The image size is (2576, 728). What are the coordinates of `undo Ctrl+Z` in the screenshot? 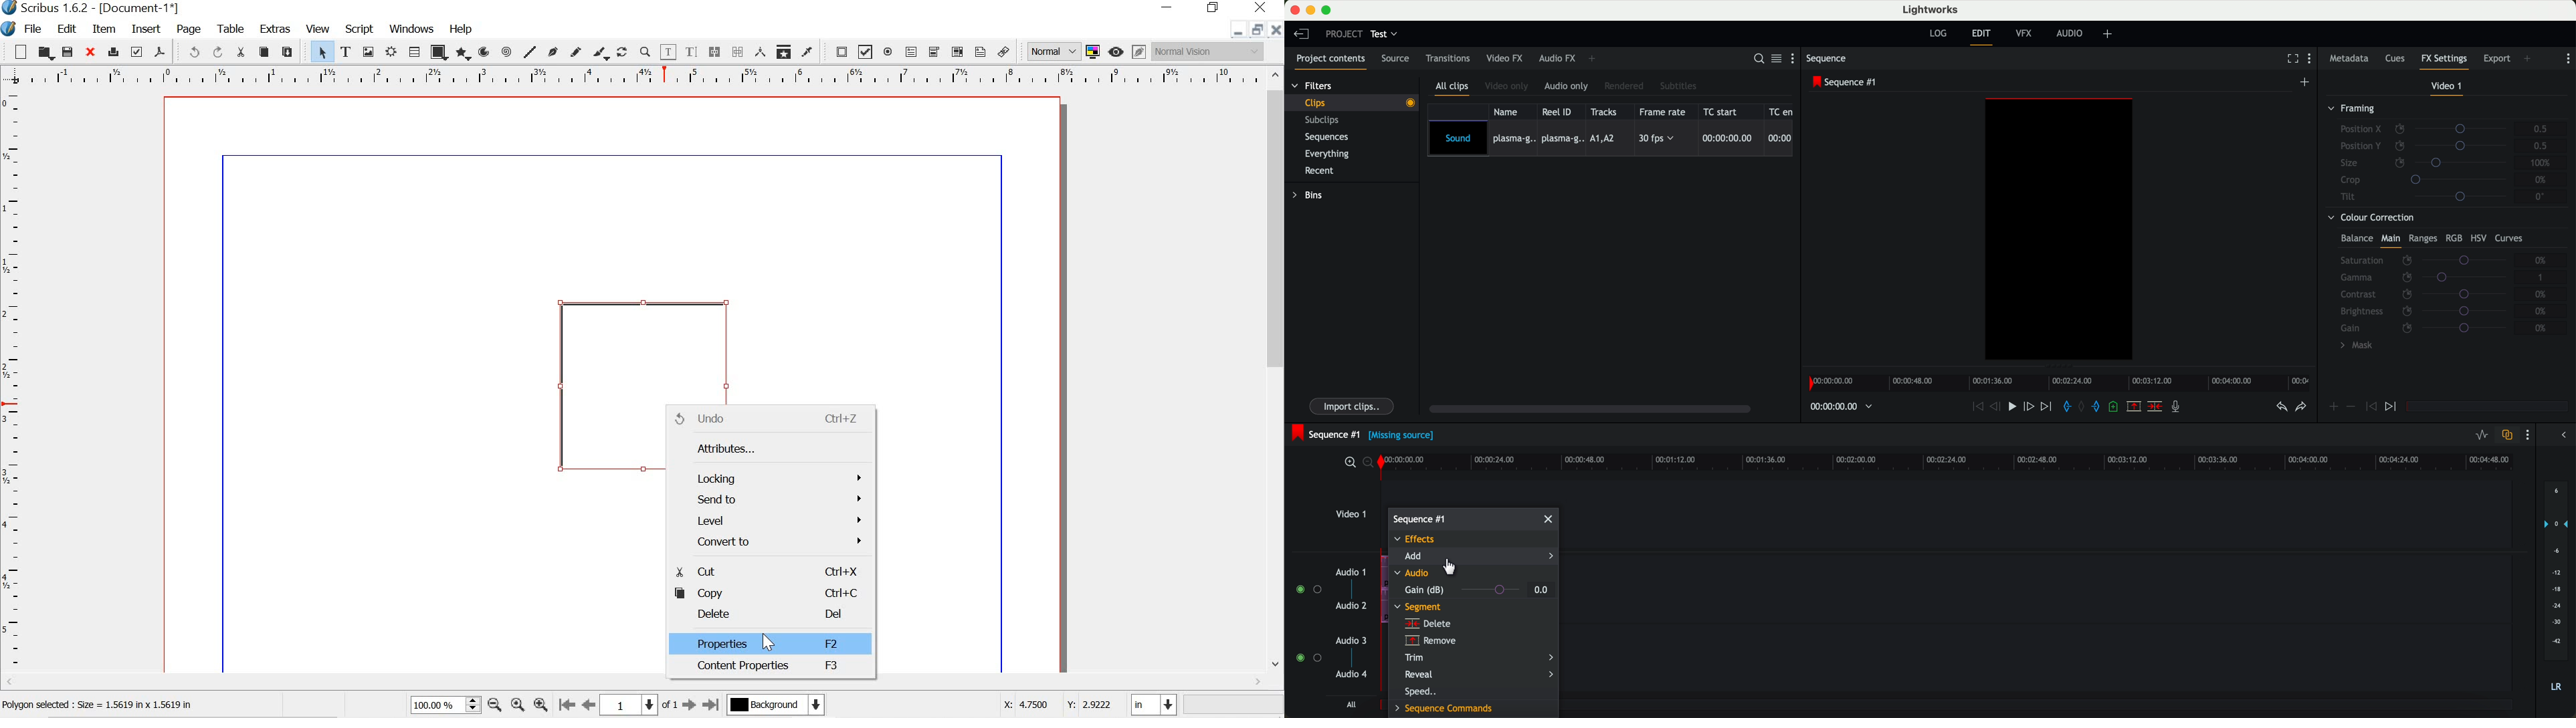 It's located at (774, 418).